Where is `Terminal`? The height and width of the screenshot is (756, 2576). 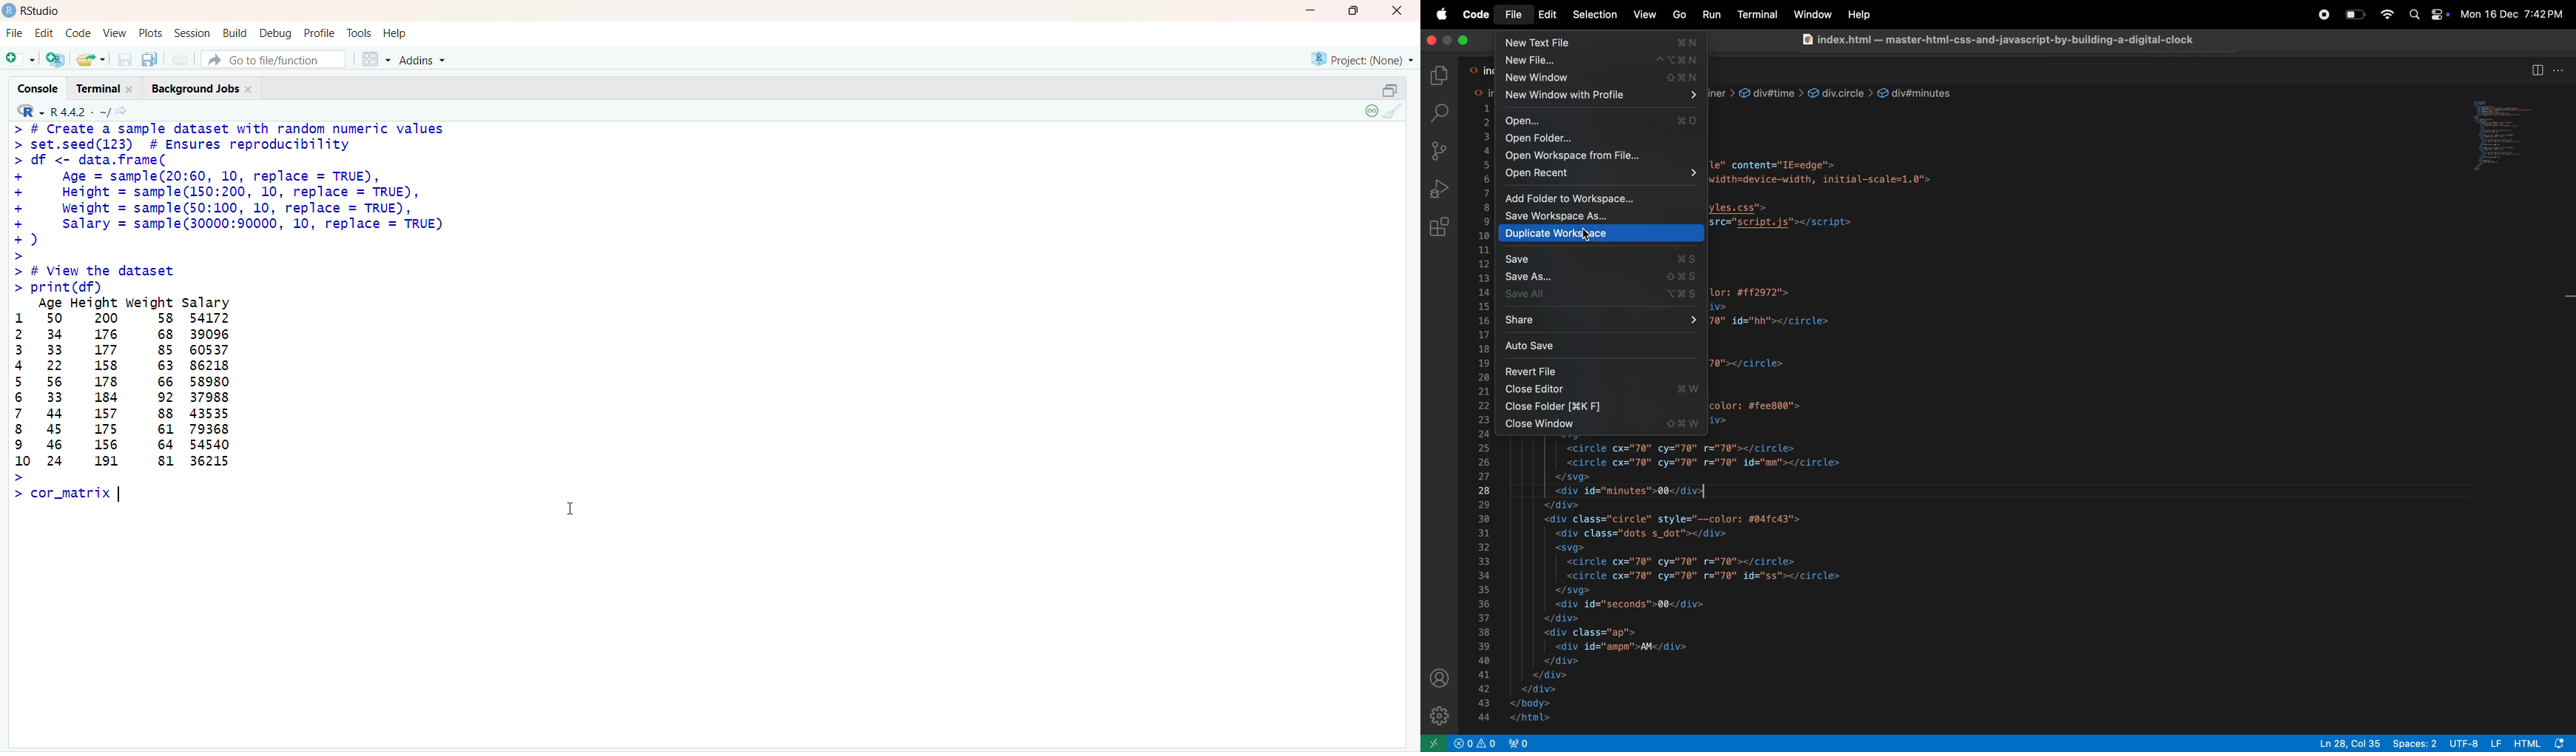
Terminal is located at coordinates (109, 89).